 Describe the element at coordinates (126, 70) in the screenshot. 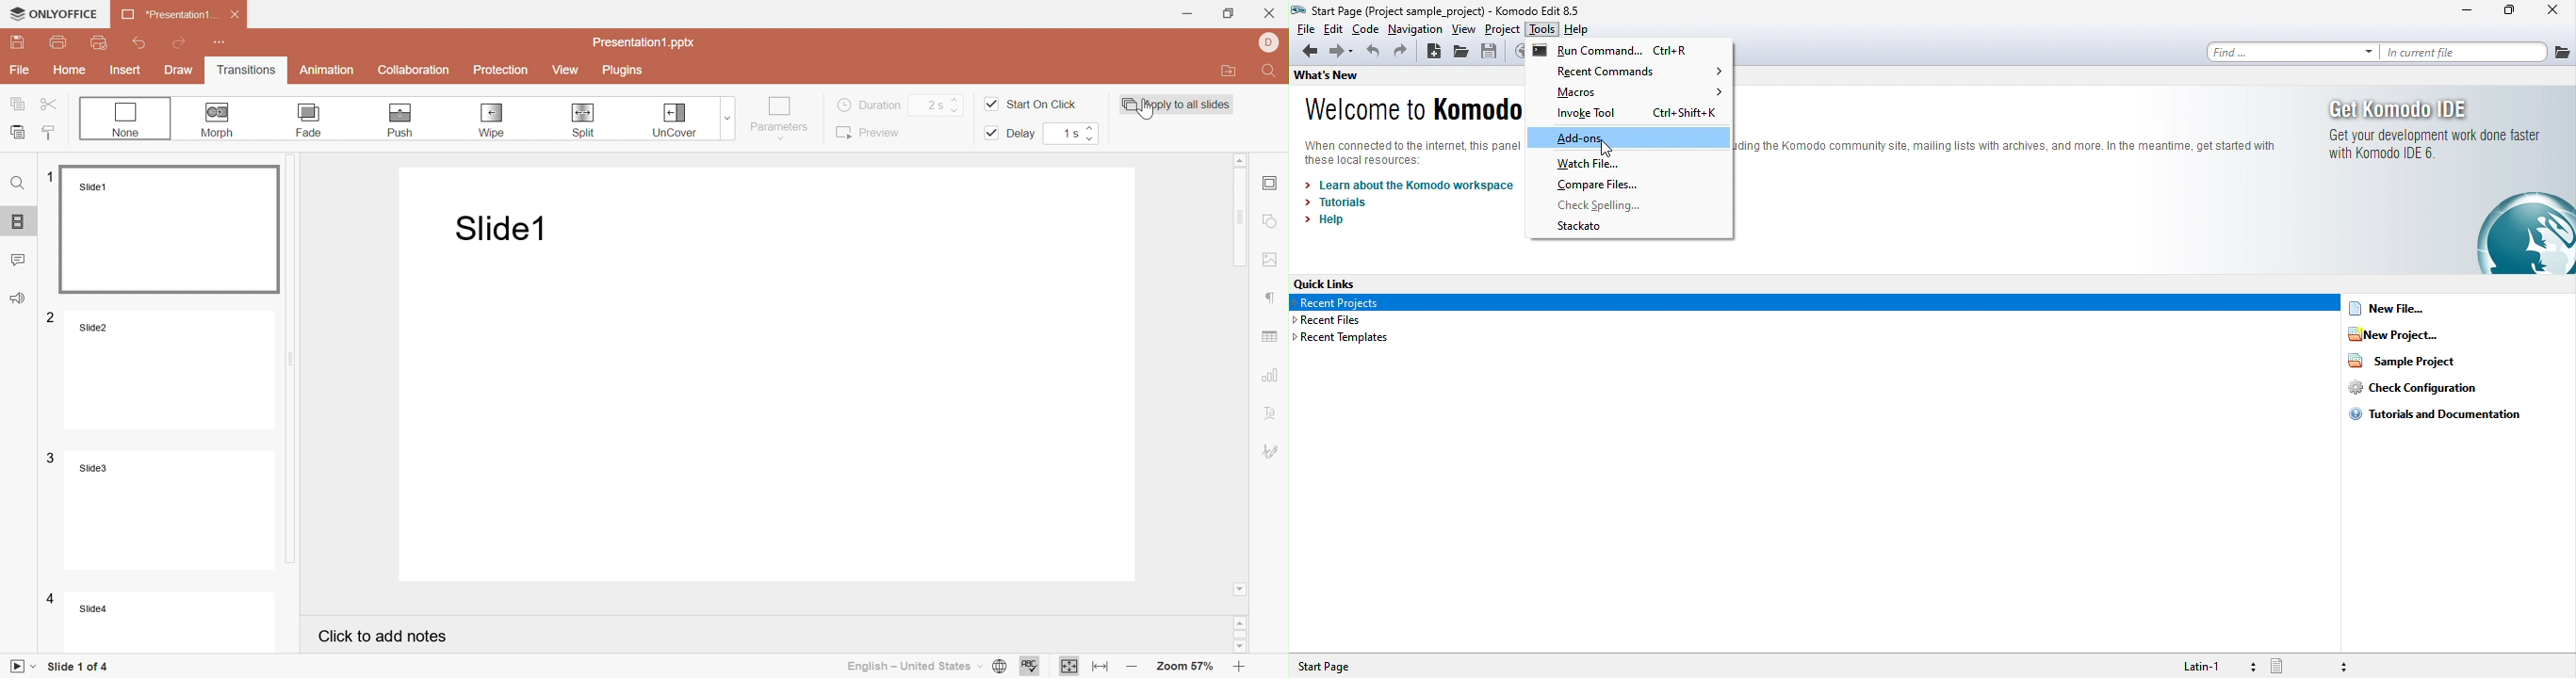

I see `Insert` at that location.